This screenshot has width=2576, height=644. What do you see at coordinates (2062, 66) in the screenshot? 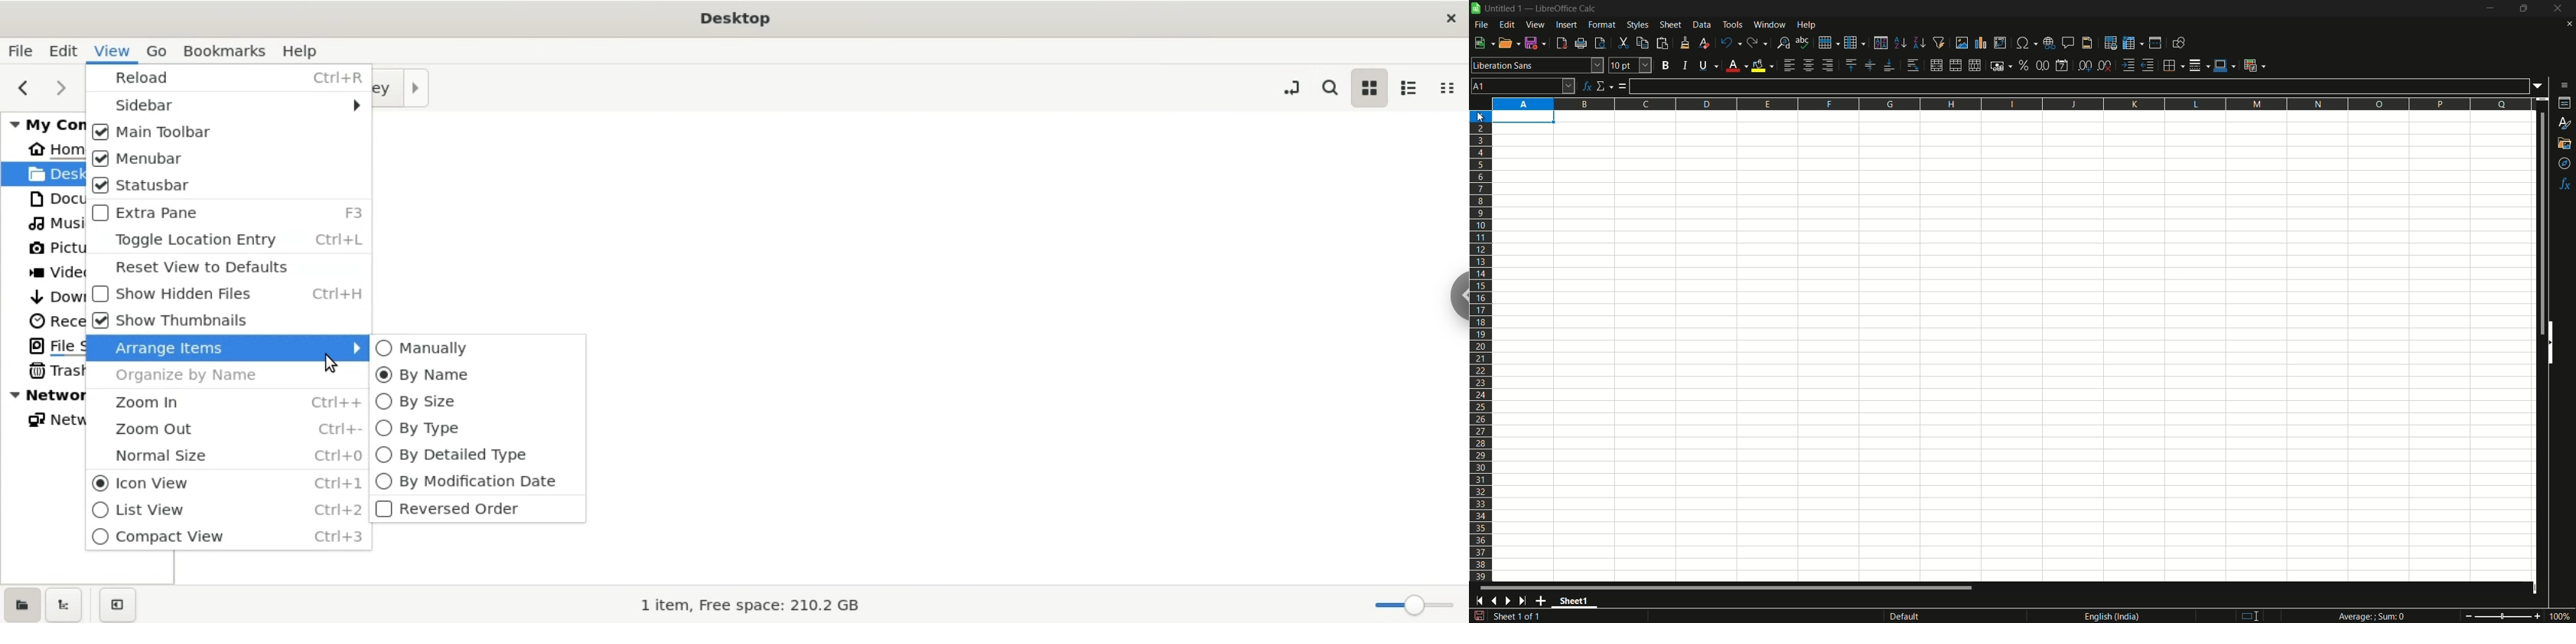
I see `format as date` at bounding box center [2062, 66].